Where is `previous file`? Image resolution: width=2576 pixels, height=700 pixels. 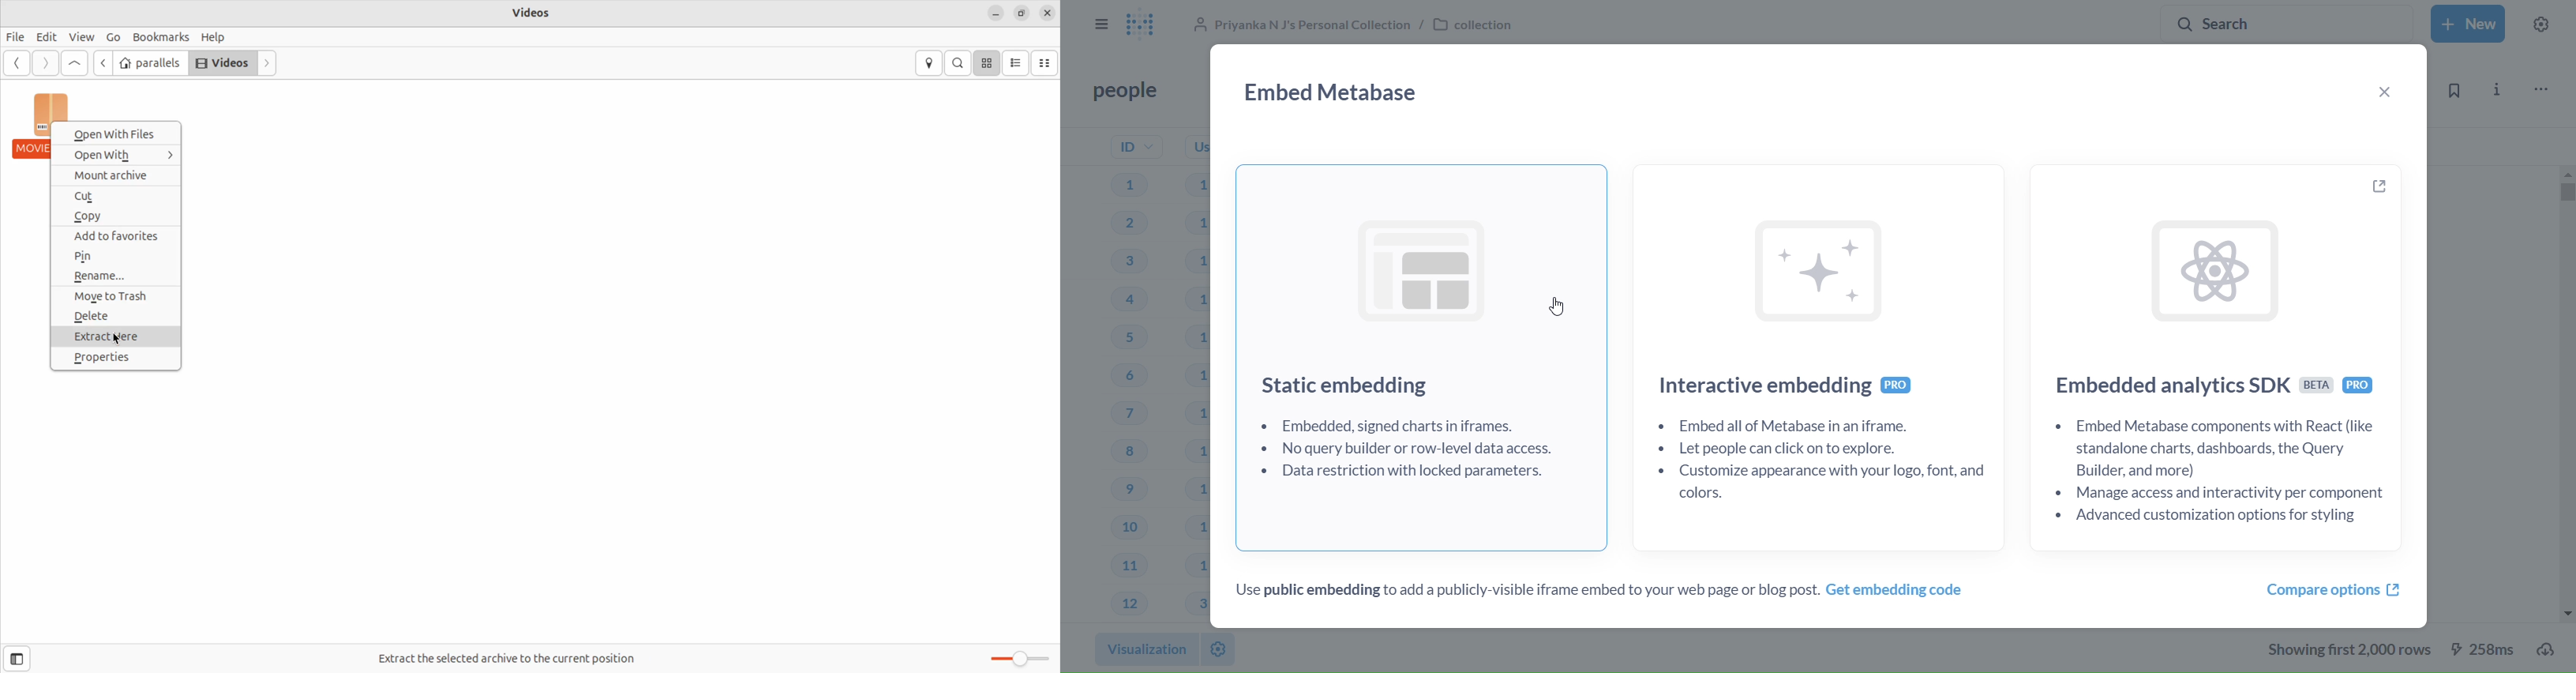
previous file is located at coordinates (102, 64).